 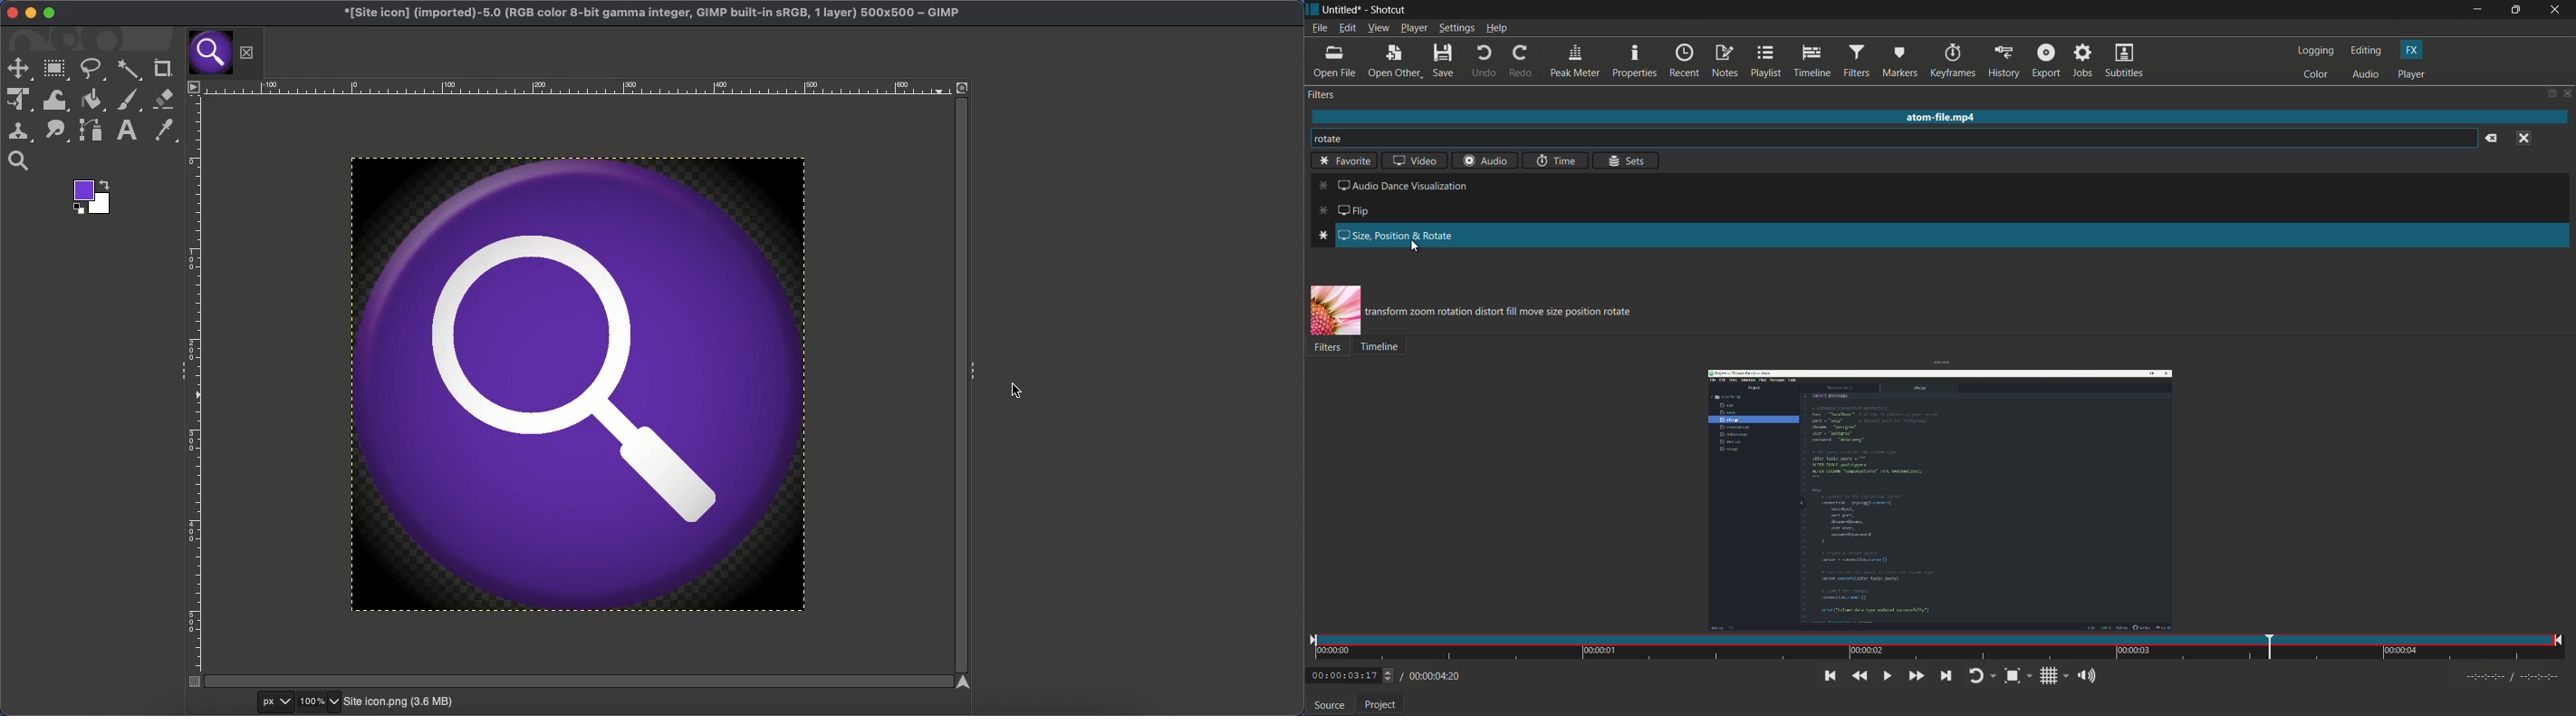 I want to click on quickly play forward, so click(x=1916, y=677).